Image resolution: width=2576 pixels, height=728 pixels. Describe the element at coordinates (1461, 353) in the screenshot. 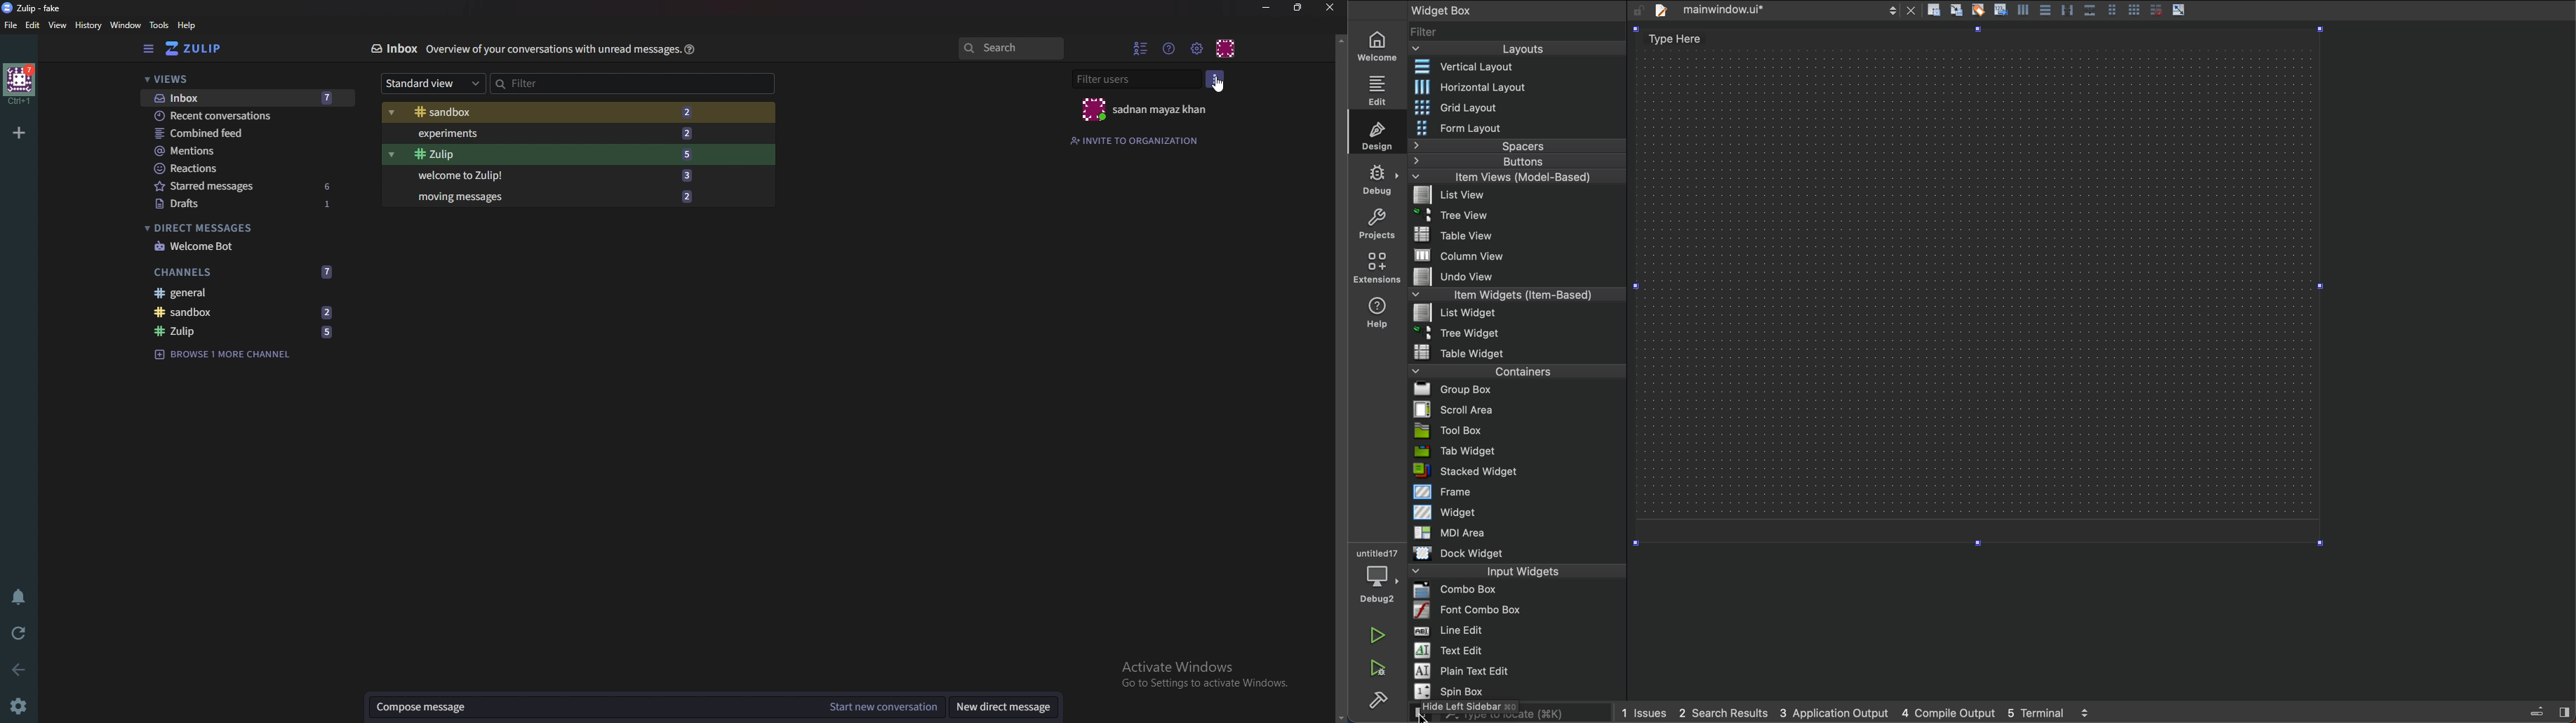

I see `Table widget` at that location.